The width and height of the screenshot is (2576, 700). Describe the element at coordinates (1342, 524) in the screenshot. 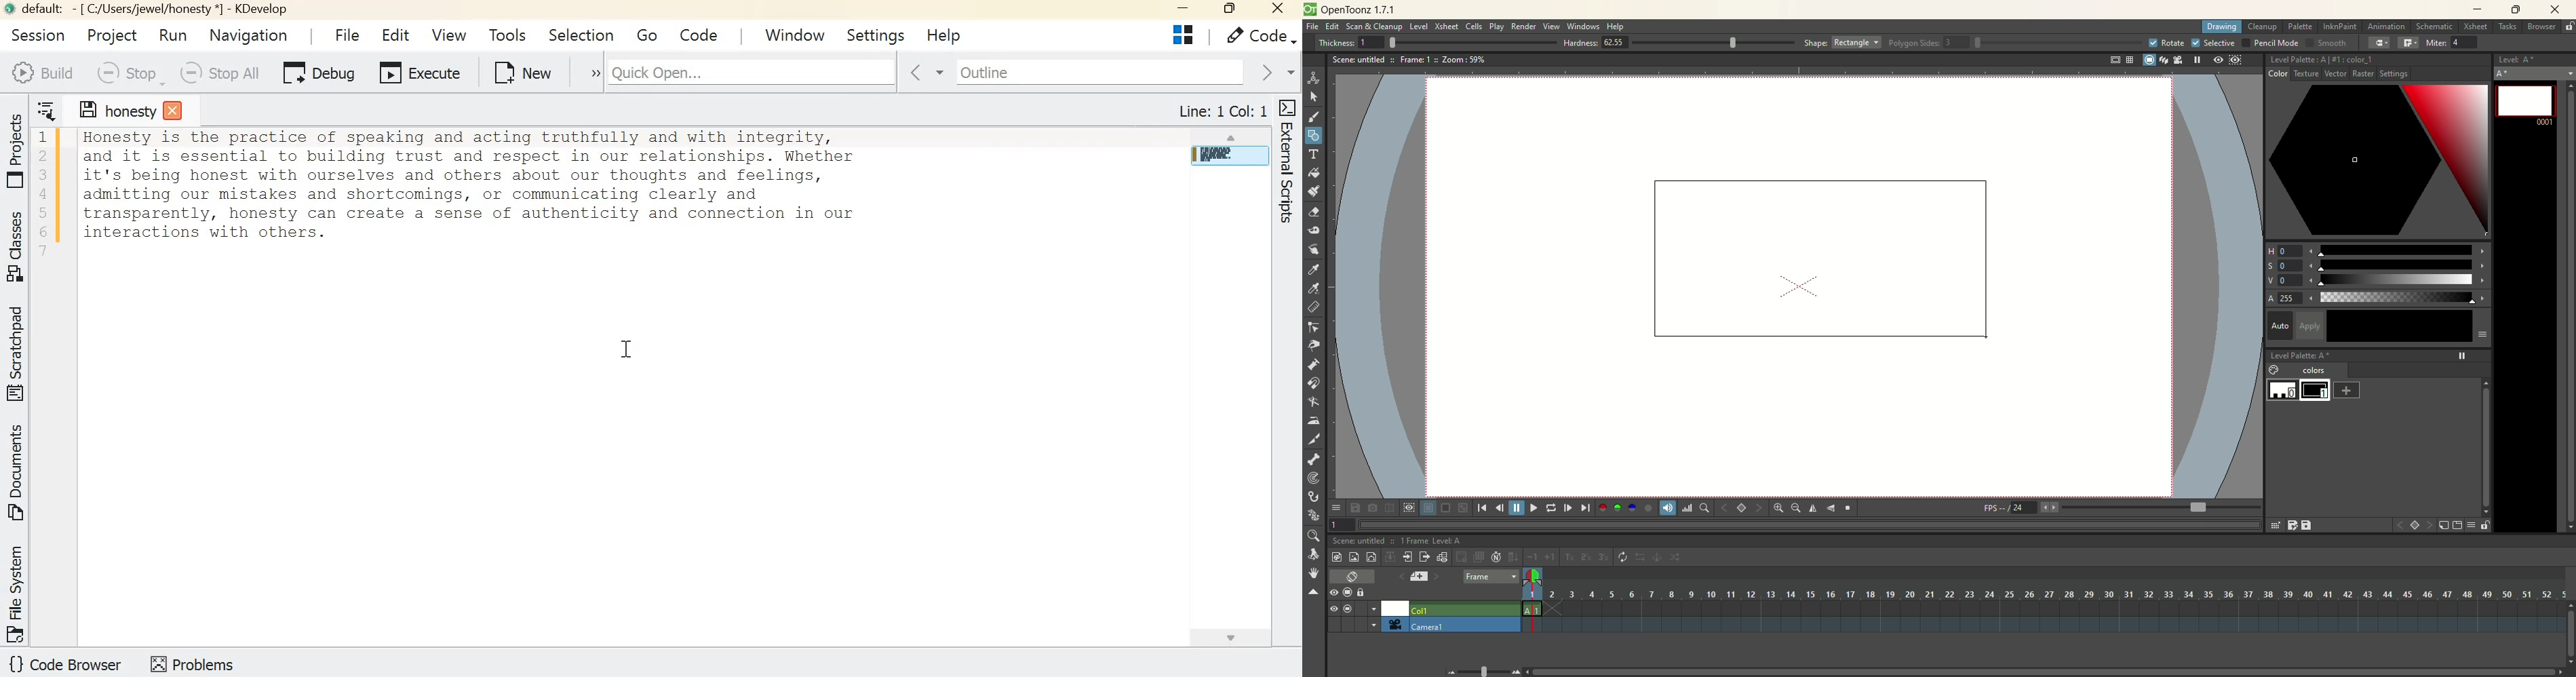

I see `1` at that location.